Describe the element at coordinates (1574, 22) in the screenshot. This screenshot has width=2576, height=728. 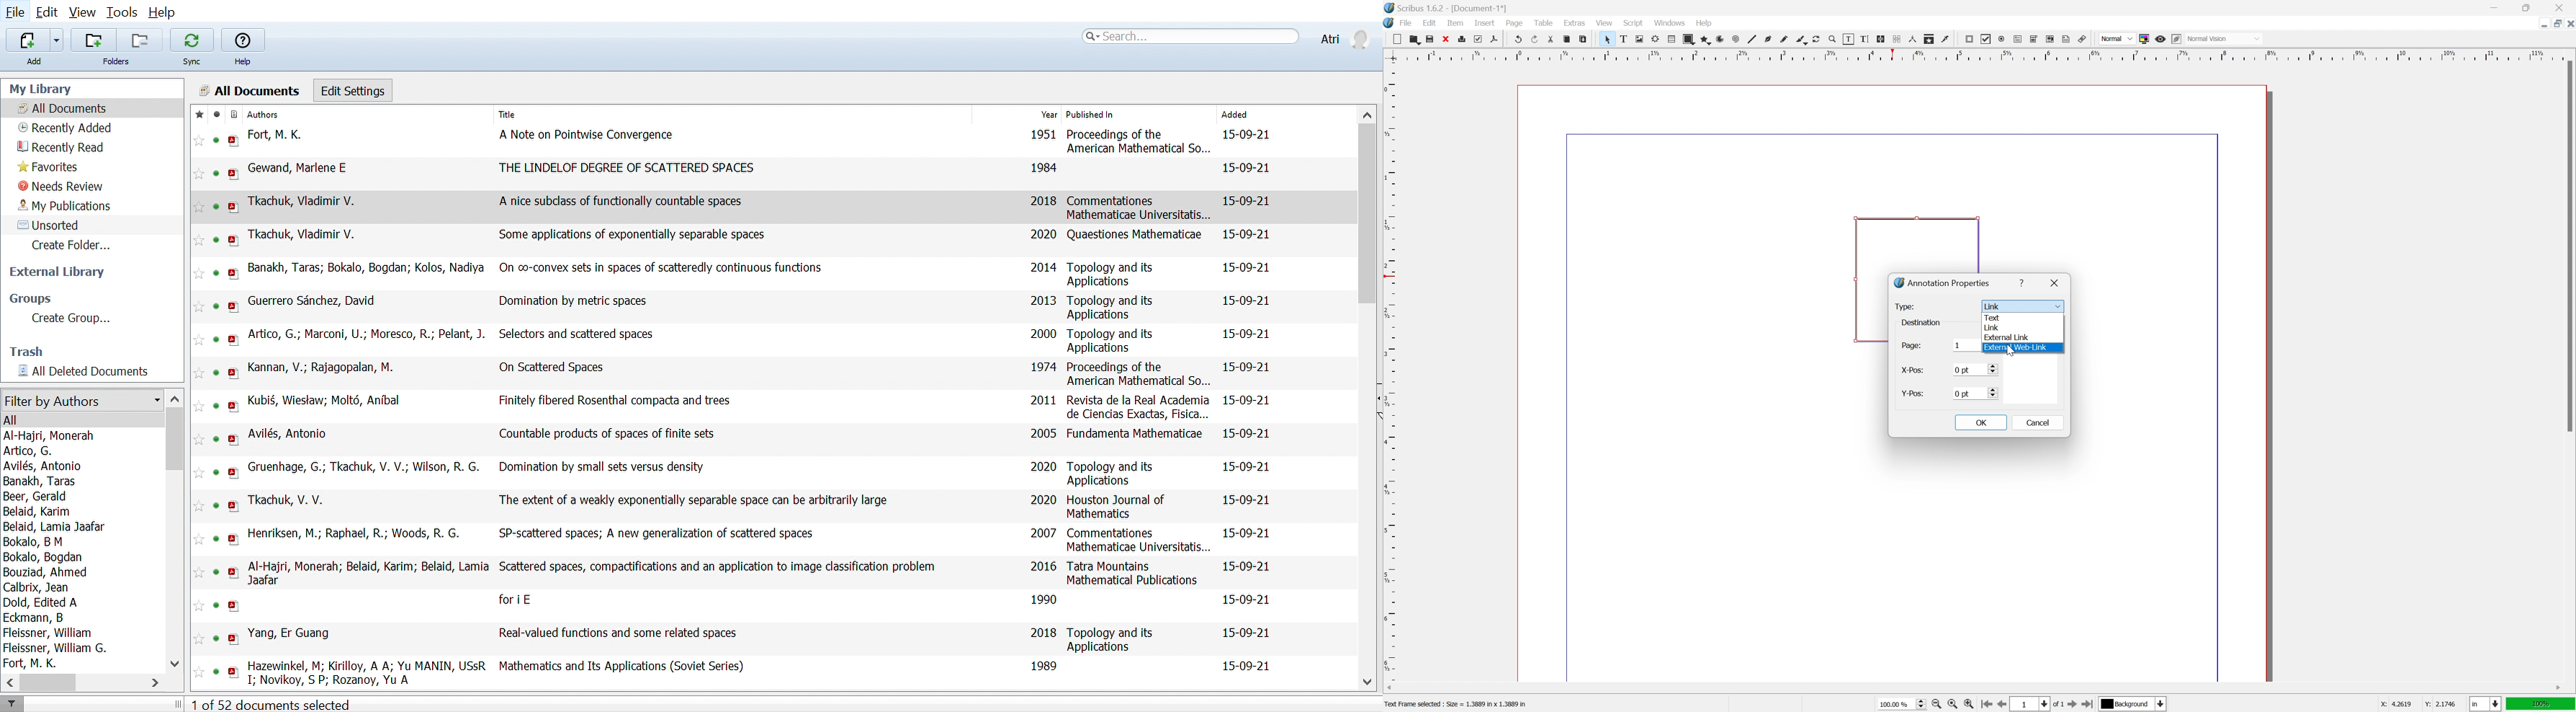
I see `extras` at that location.